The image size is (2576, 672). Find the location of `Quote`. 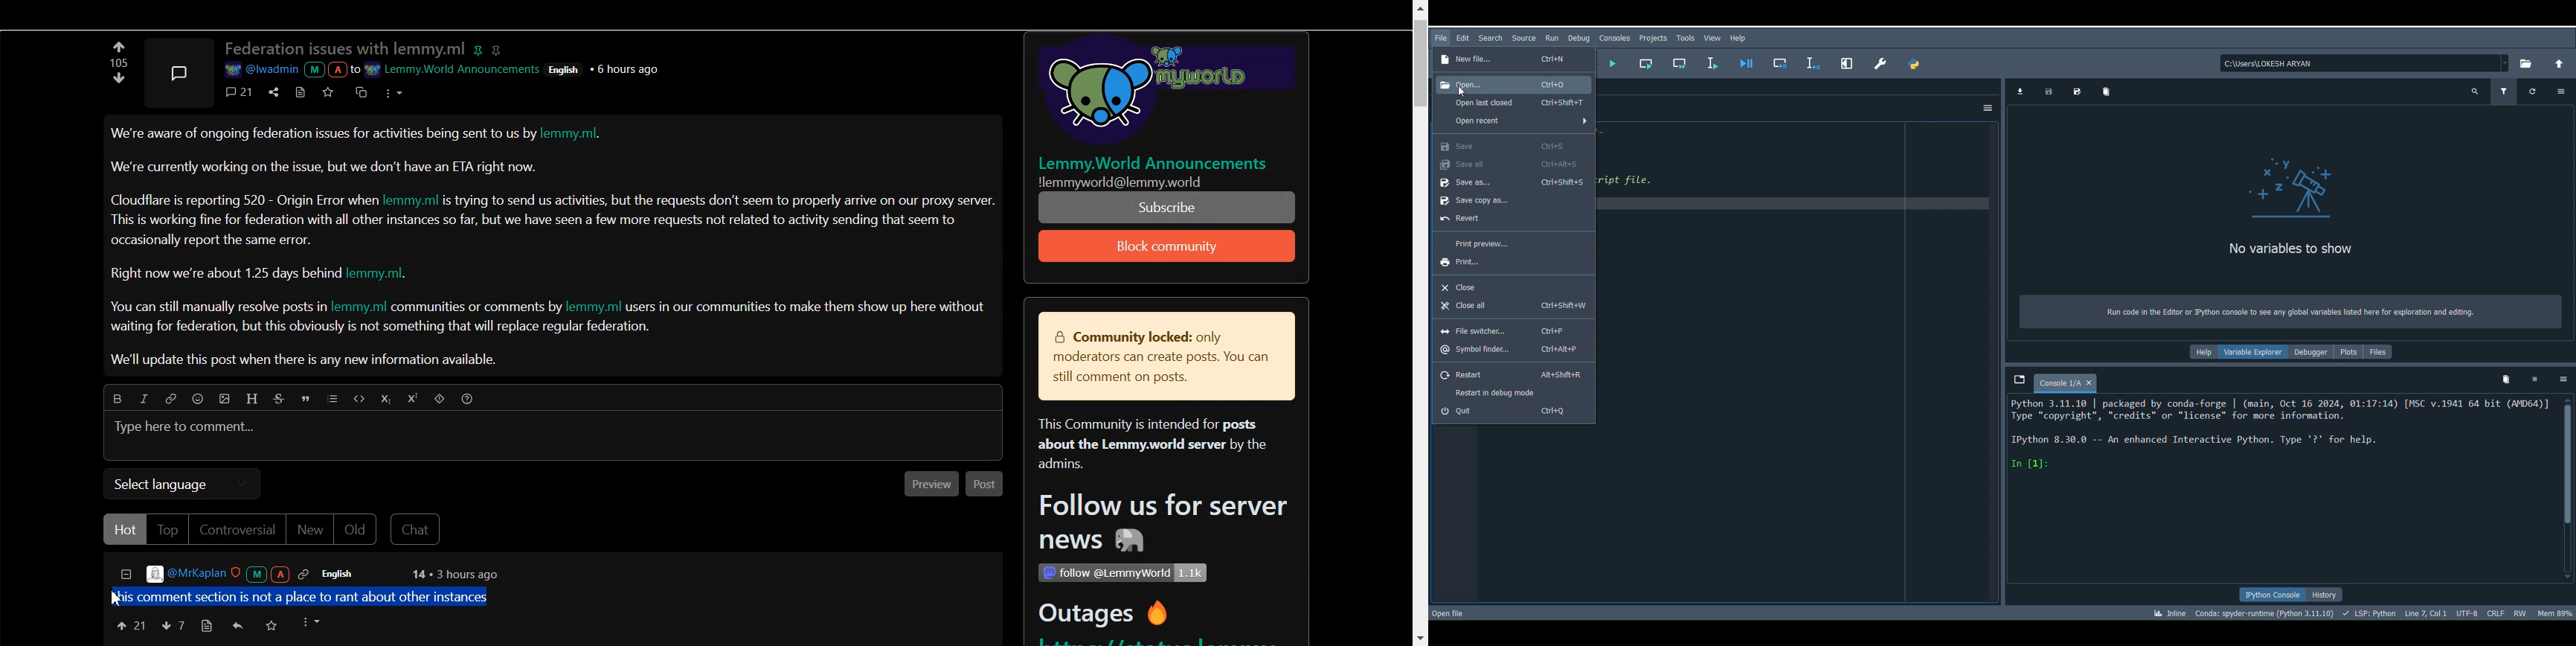

Quote is located at coordinates (308, 400).